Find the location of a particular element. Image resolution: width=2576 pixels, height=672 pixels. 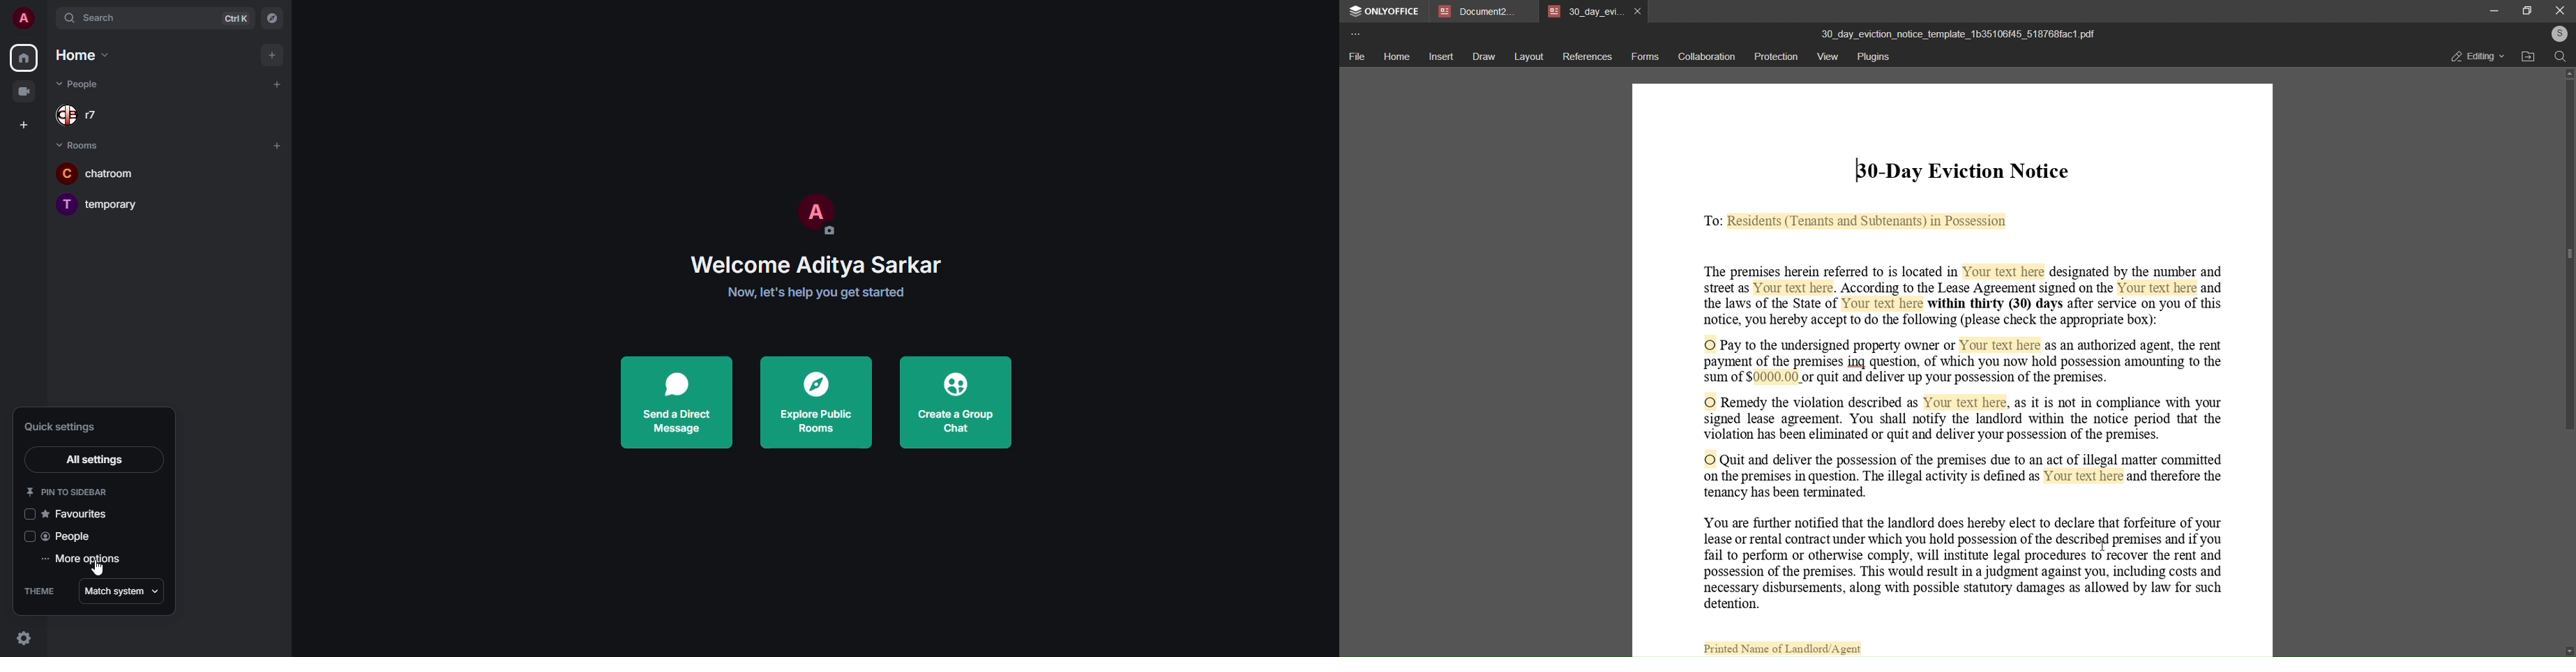

theme is located at coordinates (43, 591).